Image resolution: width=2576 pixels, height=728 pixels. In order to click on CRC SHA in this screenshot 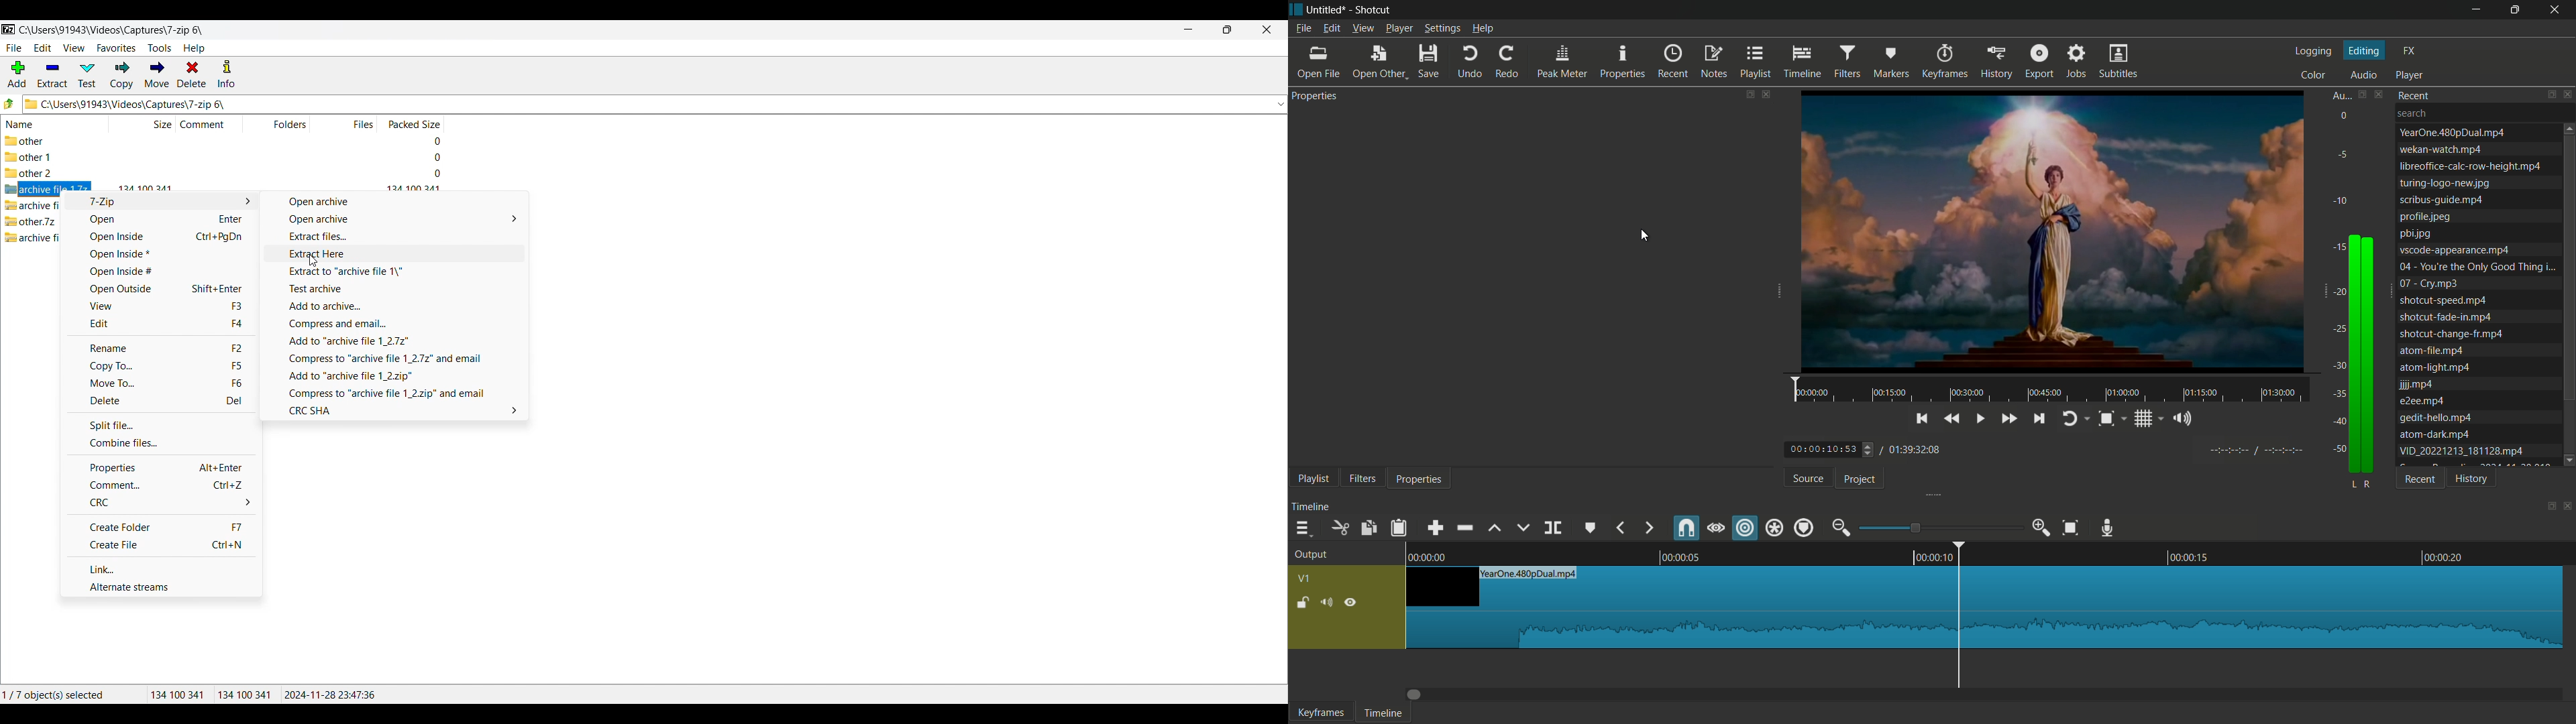, I will do `click(398, 410)`.